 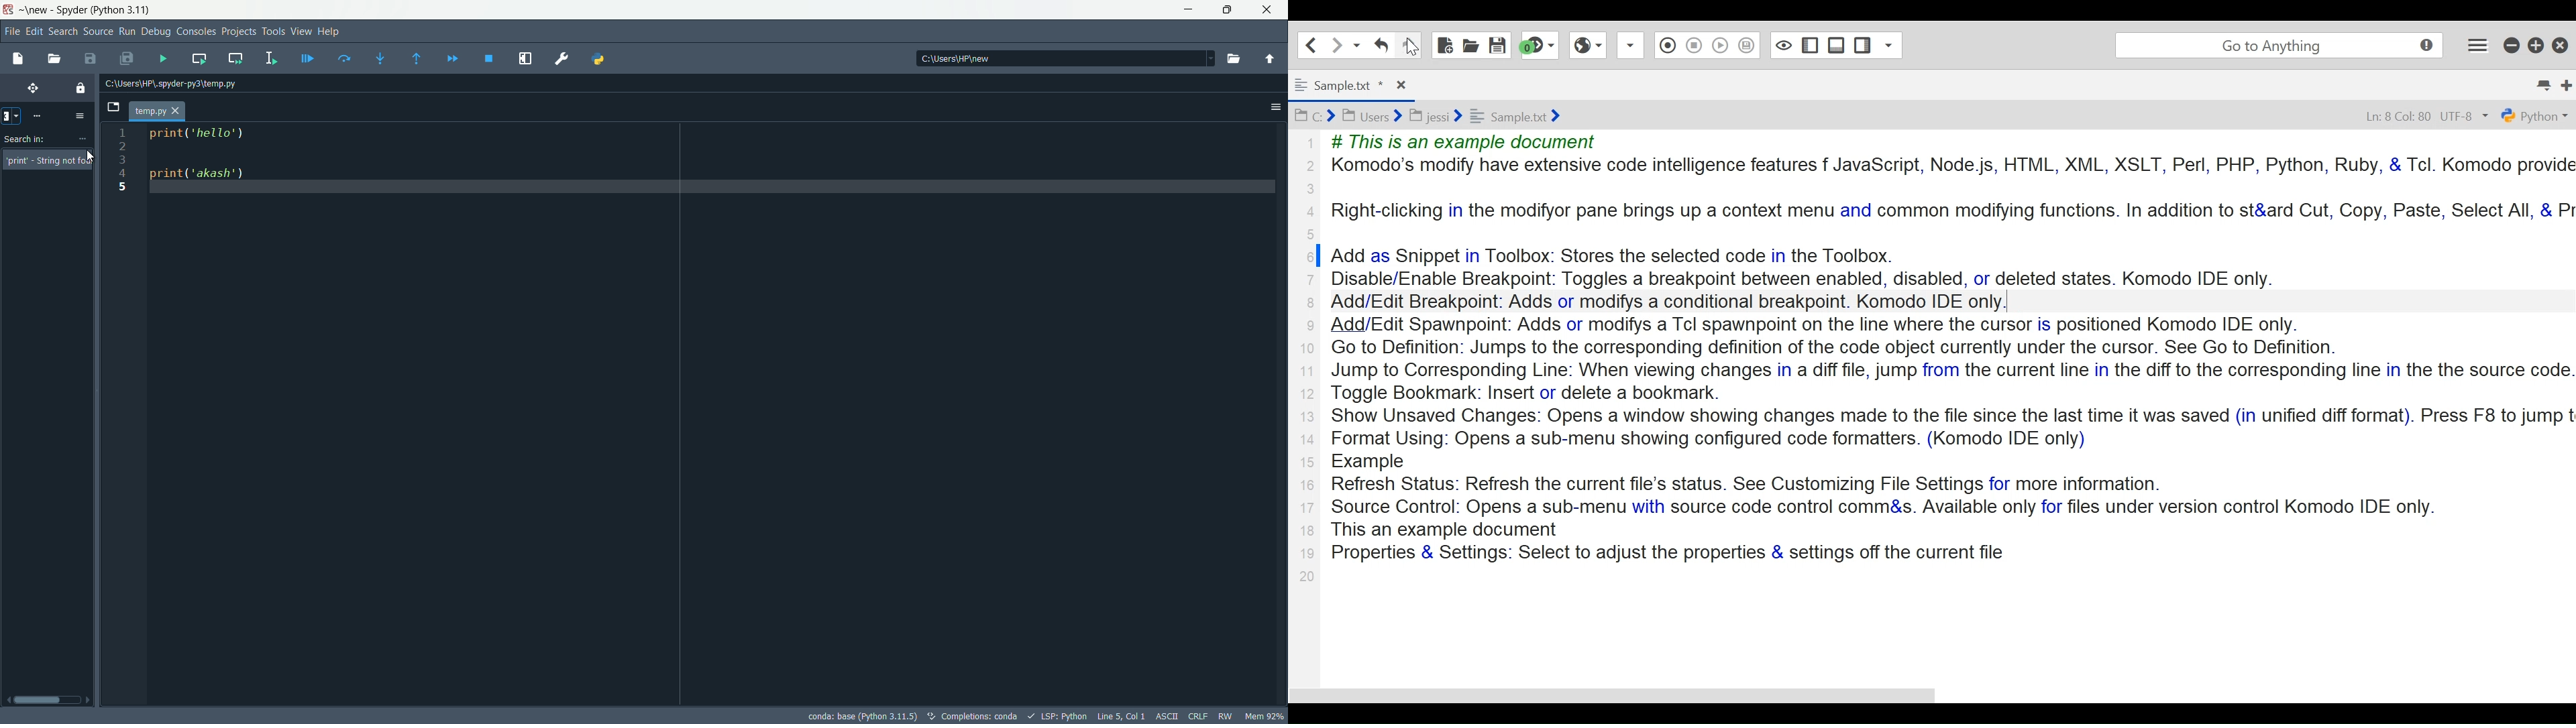 I want to click on file directory, so click(x=173, y=84).